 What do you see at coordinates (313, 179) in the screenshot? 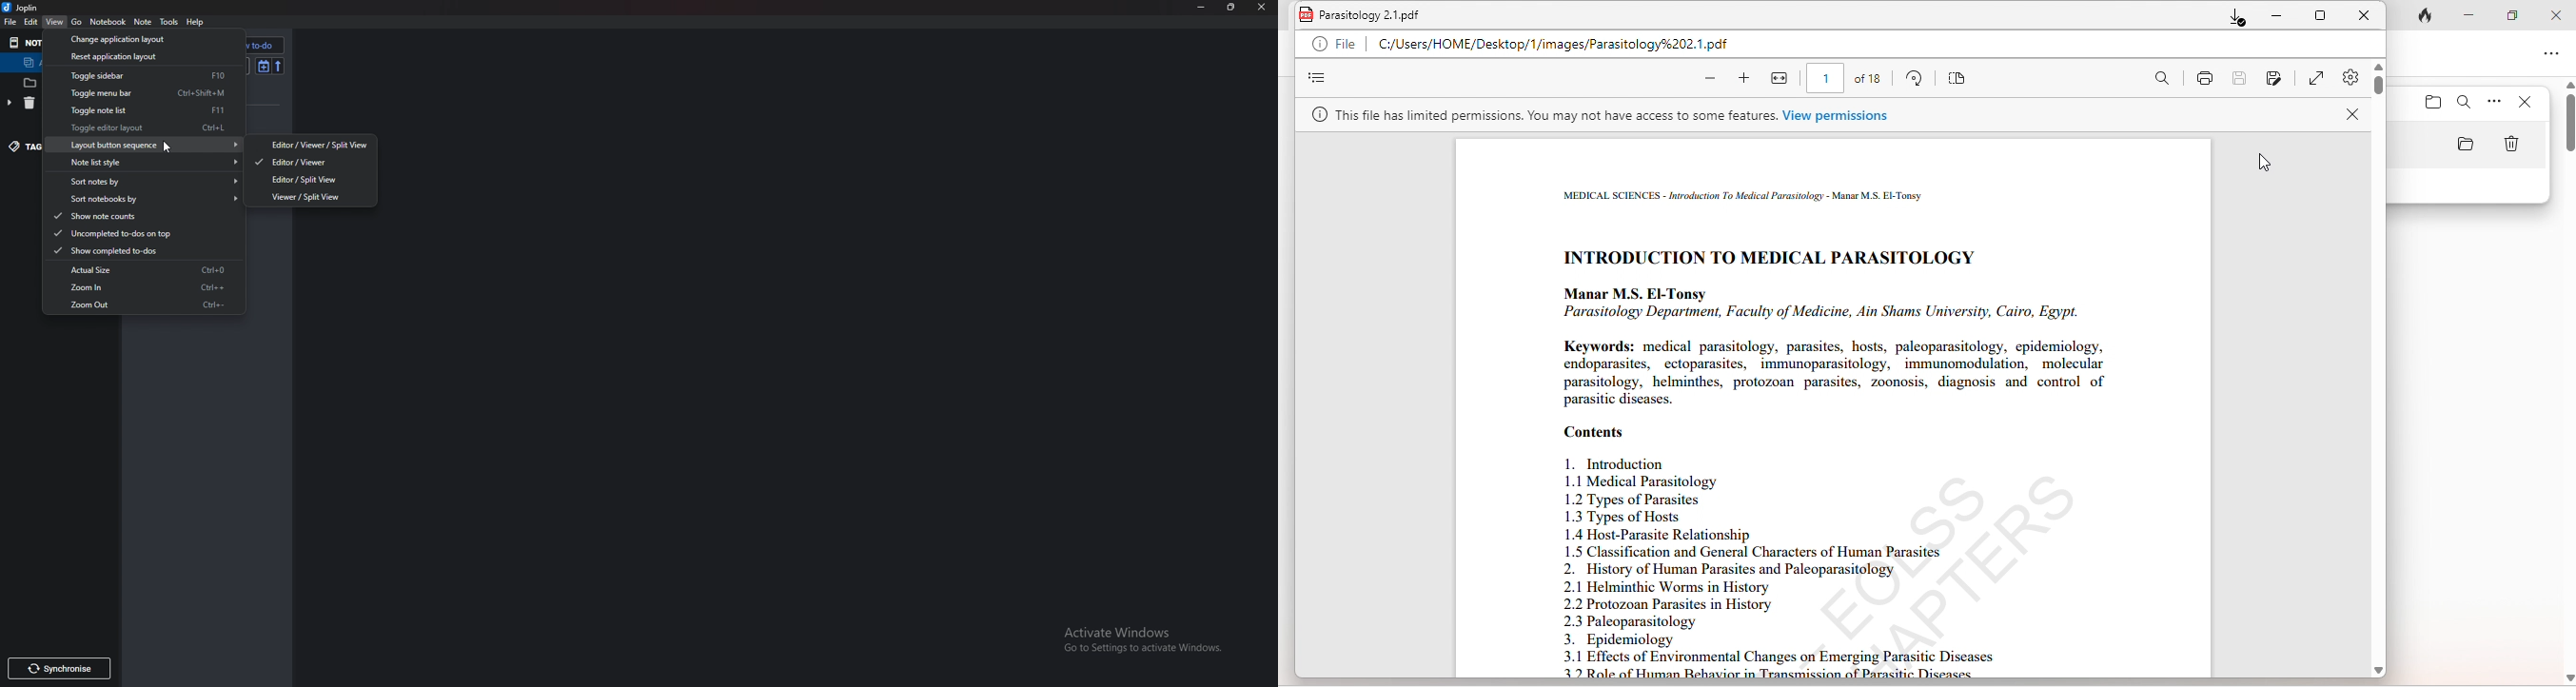
I see `Editor/ Splitview` at bounding box center [313, 179].